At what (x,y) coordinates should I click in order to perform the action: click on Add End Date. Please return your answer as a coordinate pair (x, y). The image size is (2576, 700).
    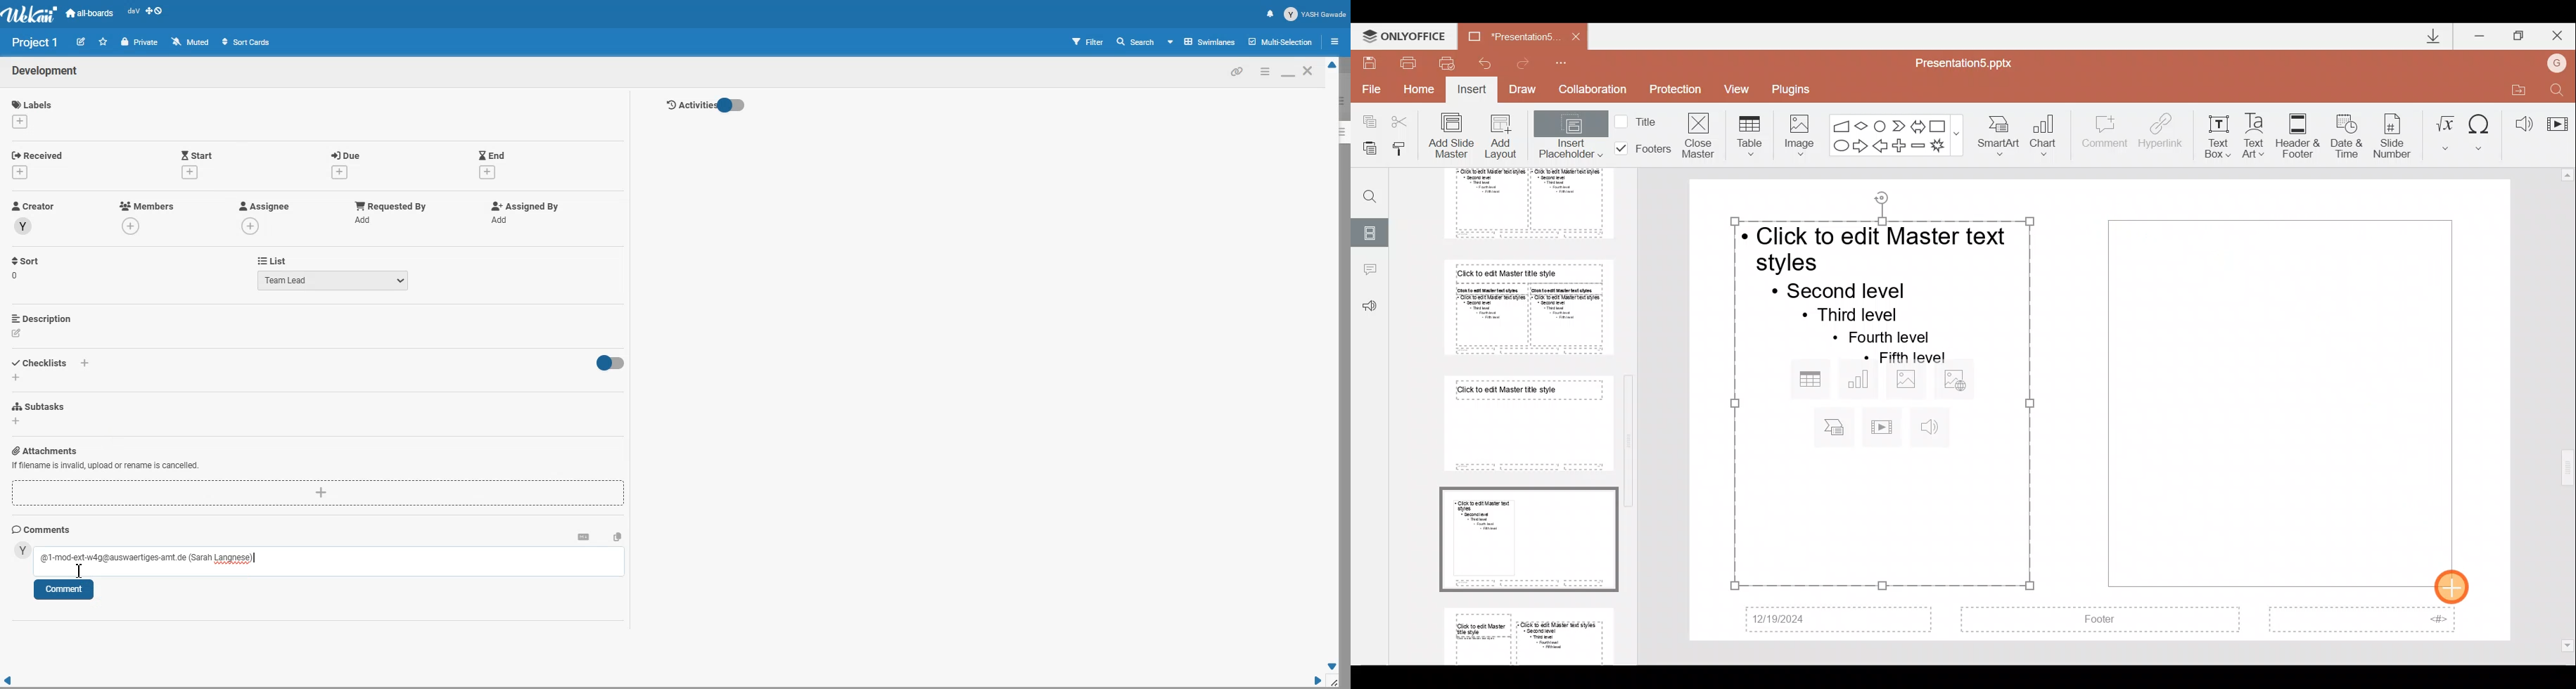
    Looking at the image, I should click on (492, 154).